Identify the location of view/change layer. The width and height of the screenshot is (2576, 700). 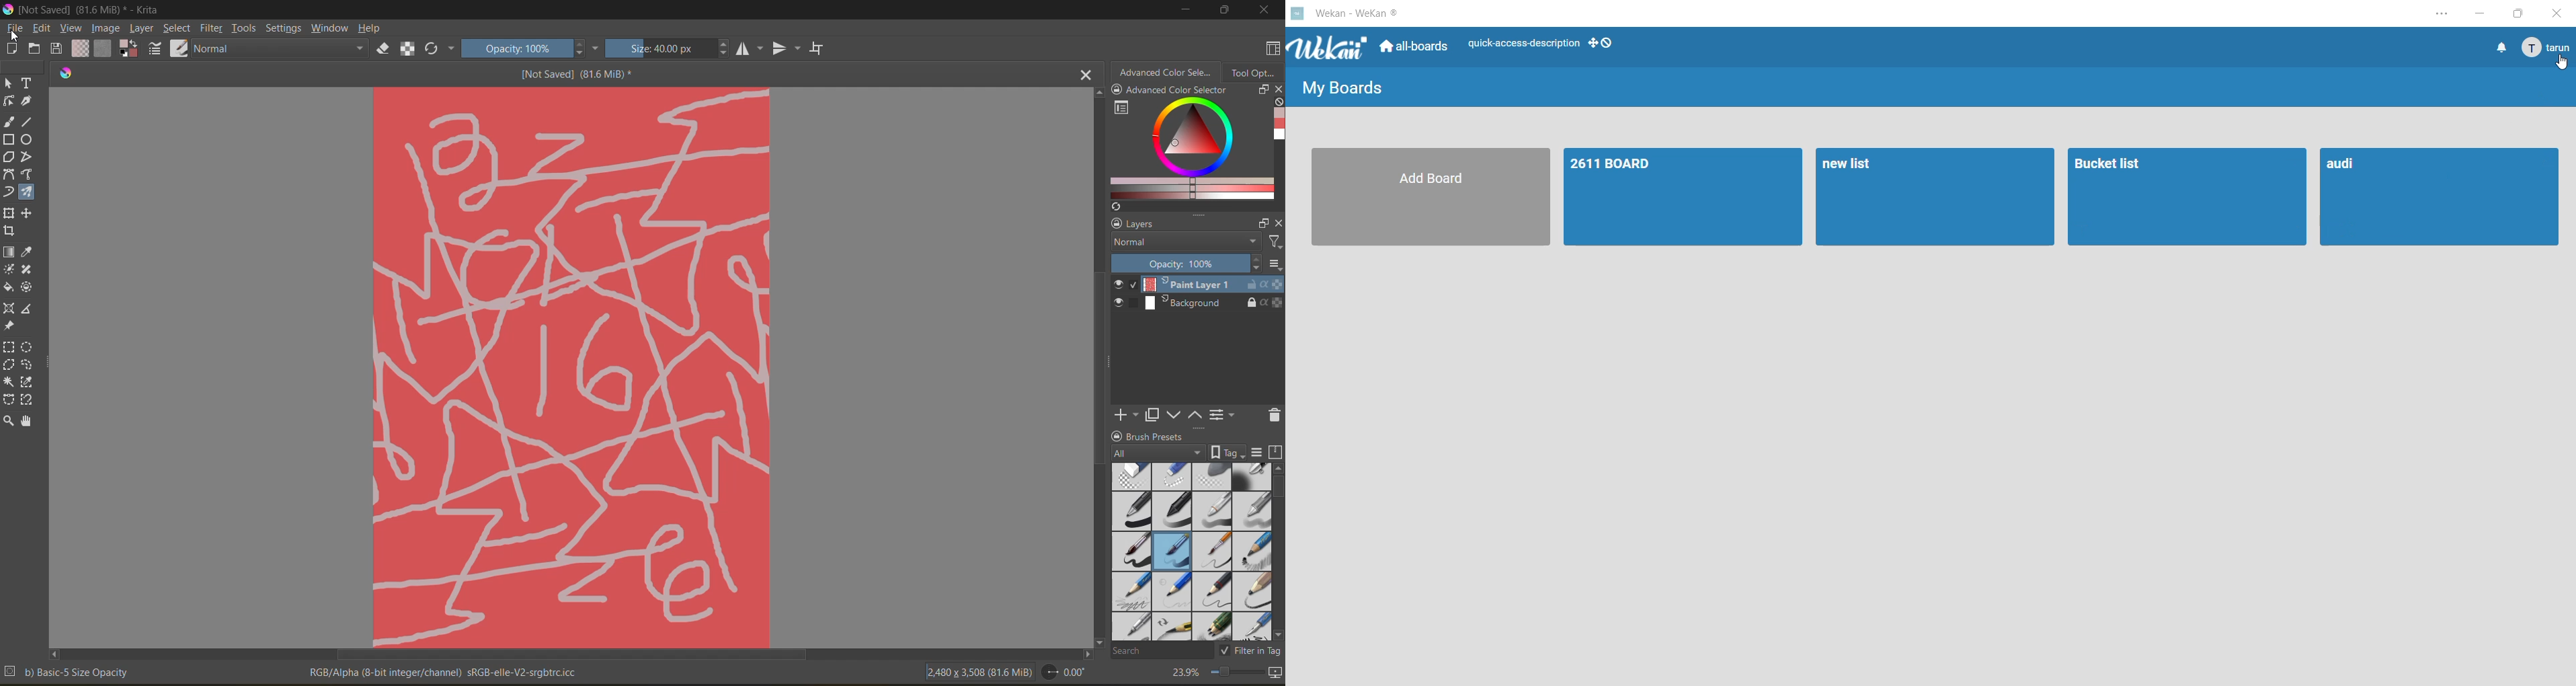
(1226, 414).